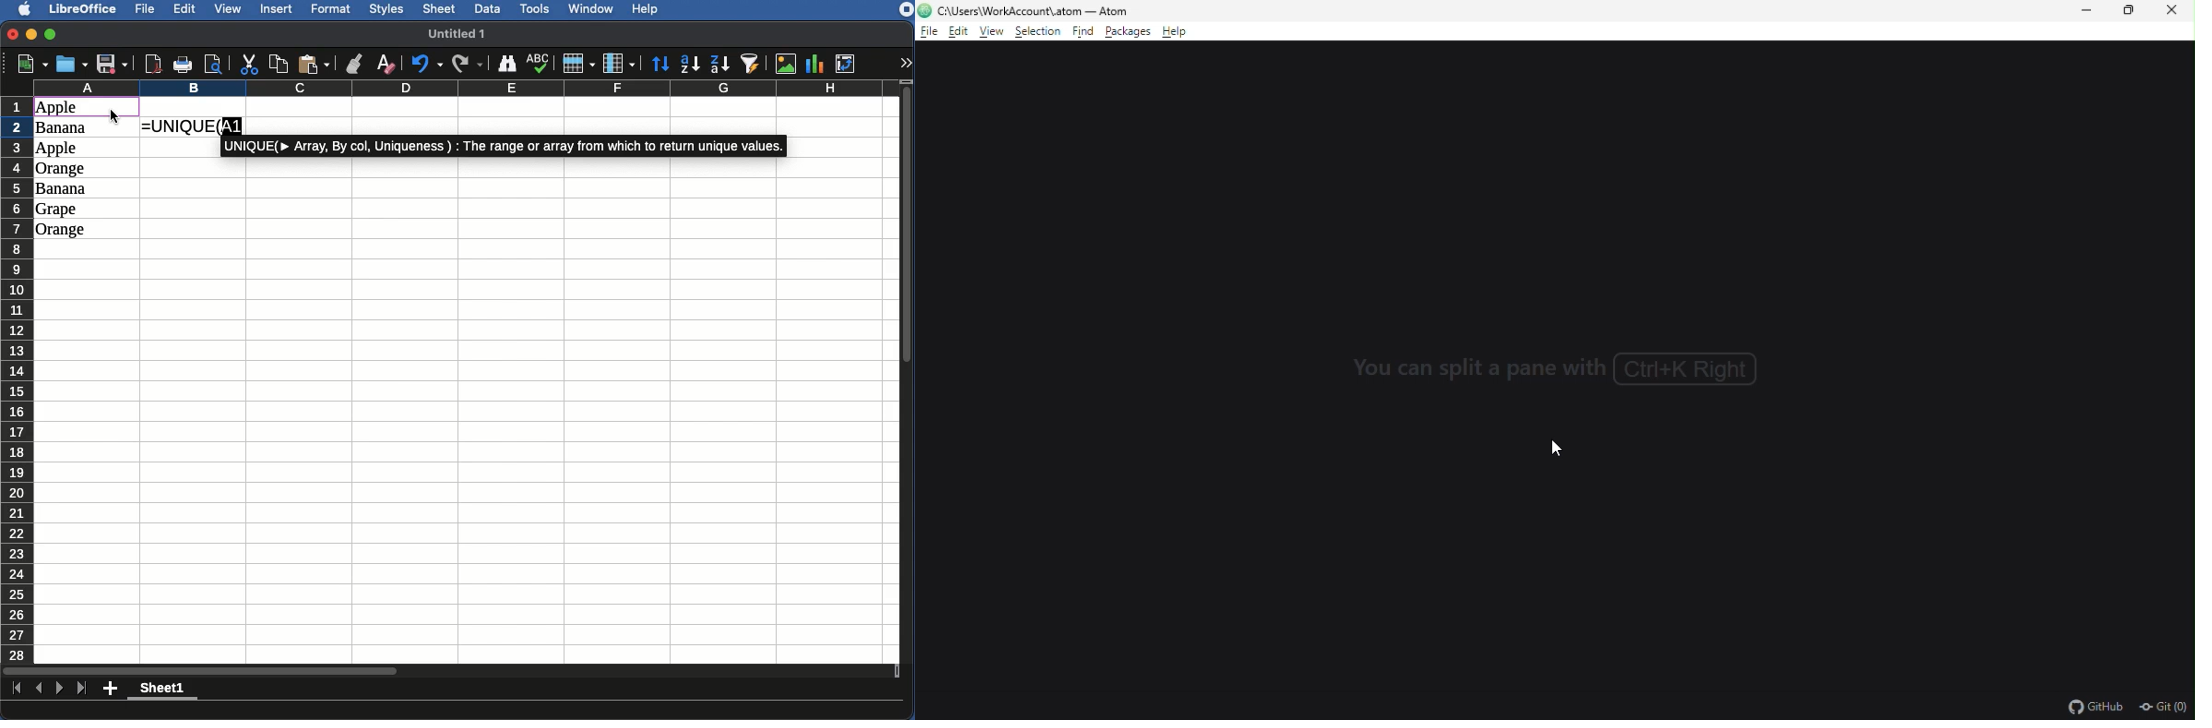  What do you see at coordinates (163, 690) in the screenshot?
I see `Sheet1` at bounding box center [163, 690].